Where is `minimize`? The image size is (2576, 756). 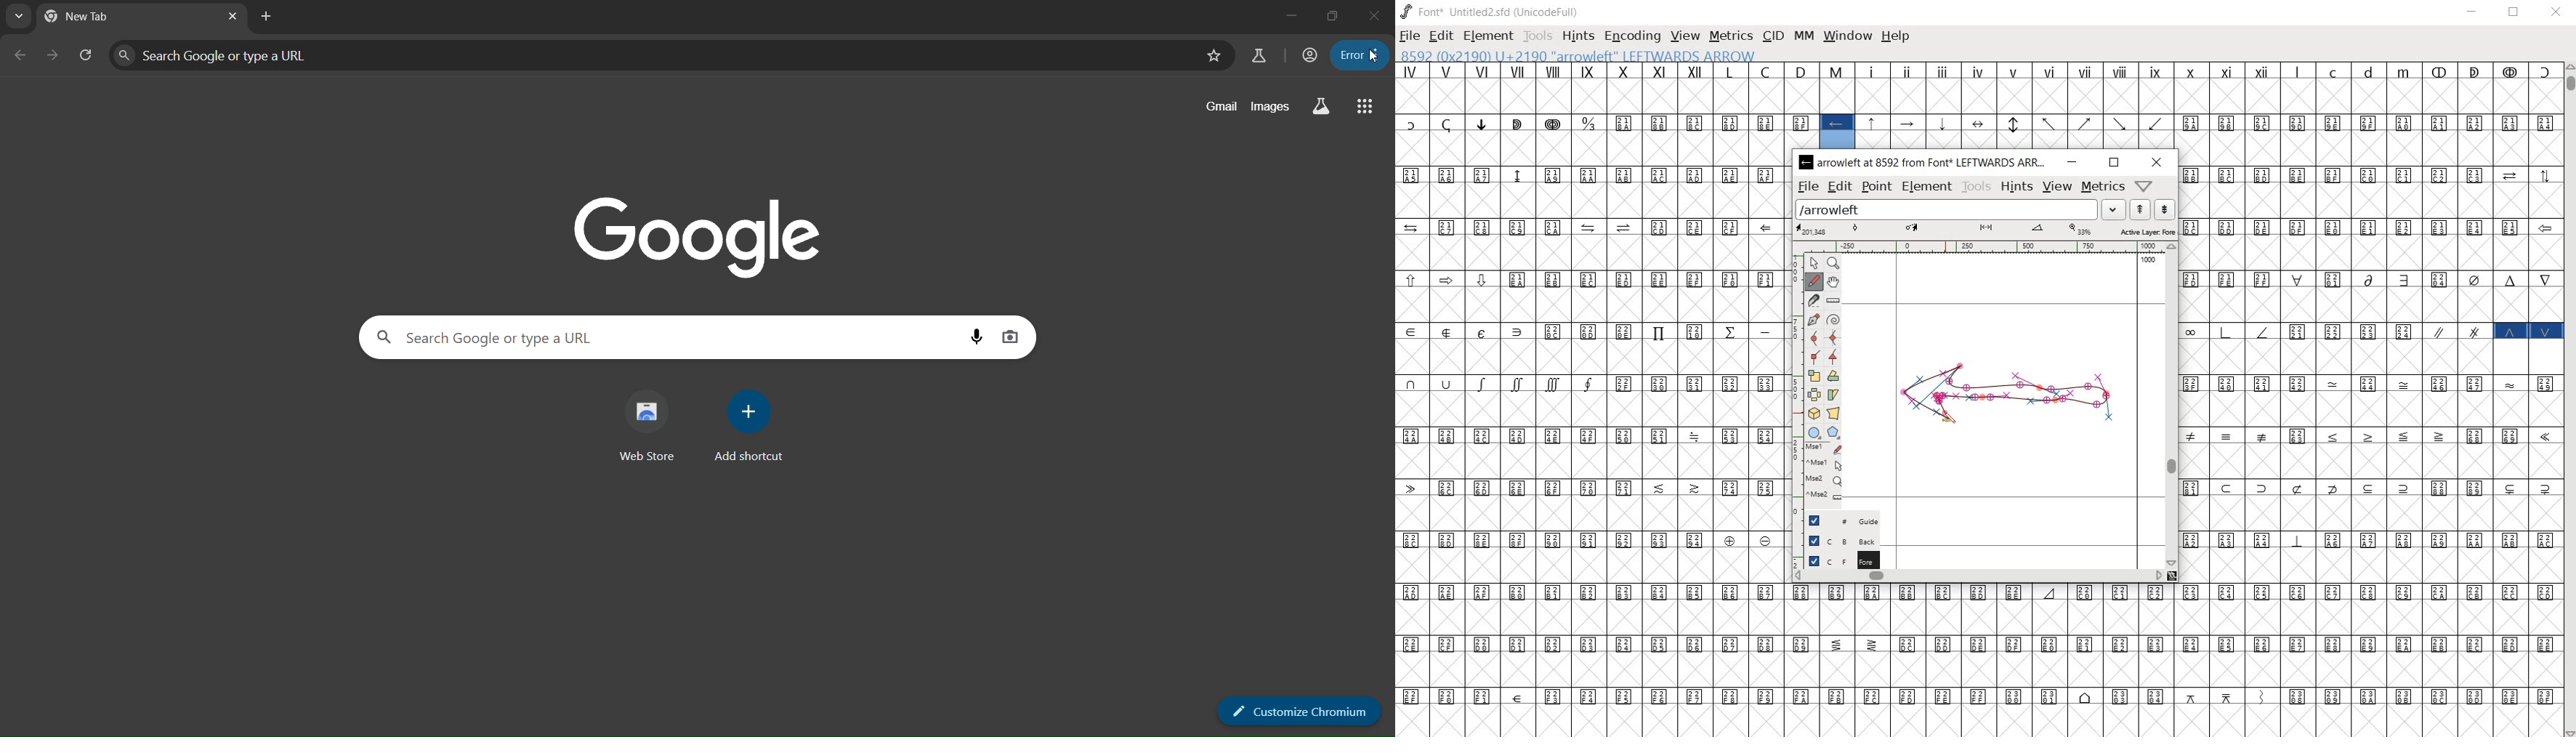
minimize is located at coordinates (1285, 14).